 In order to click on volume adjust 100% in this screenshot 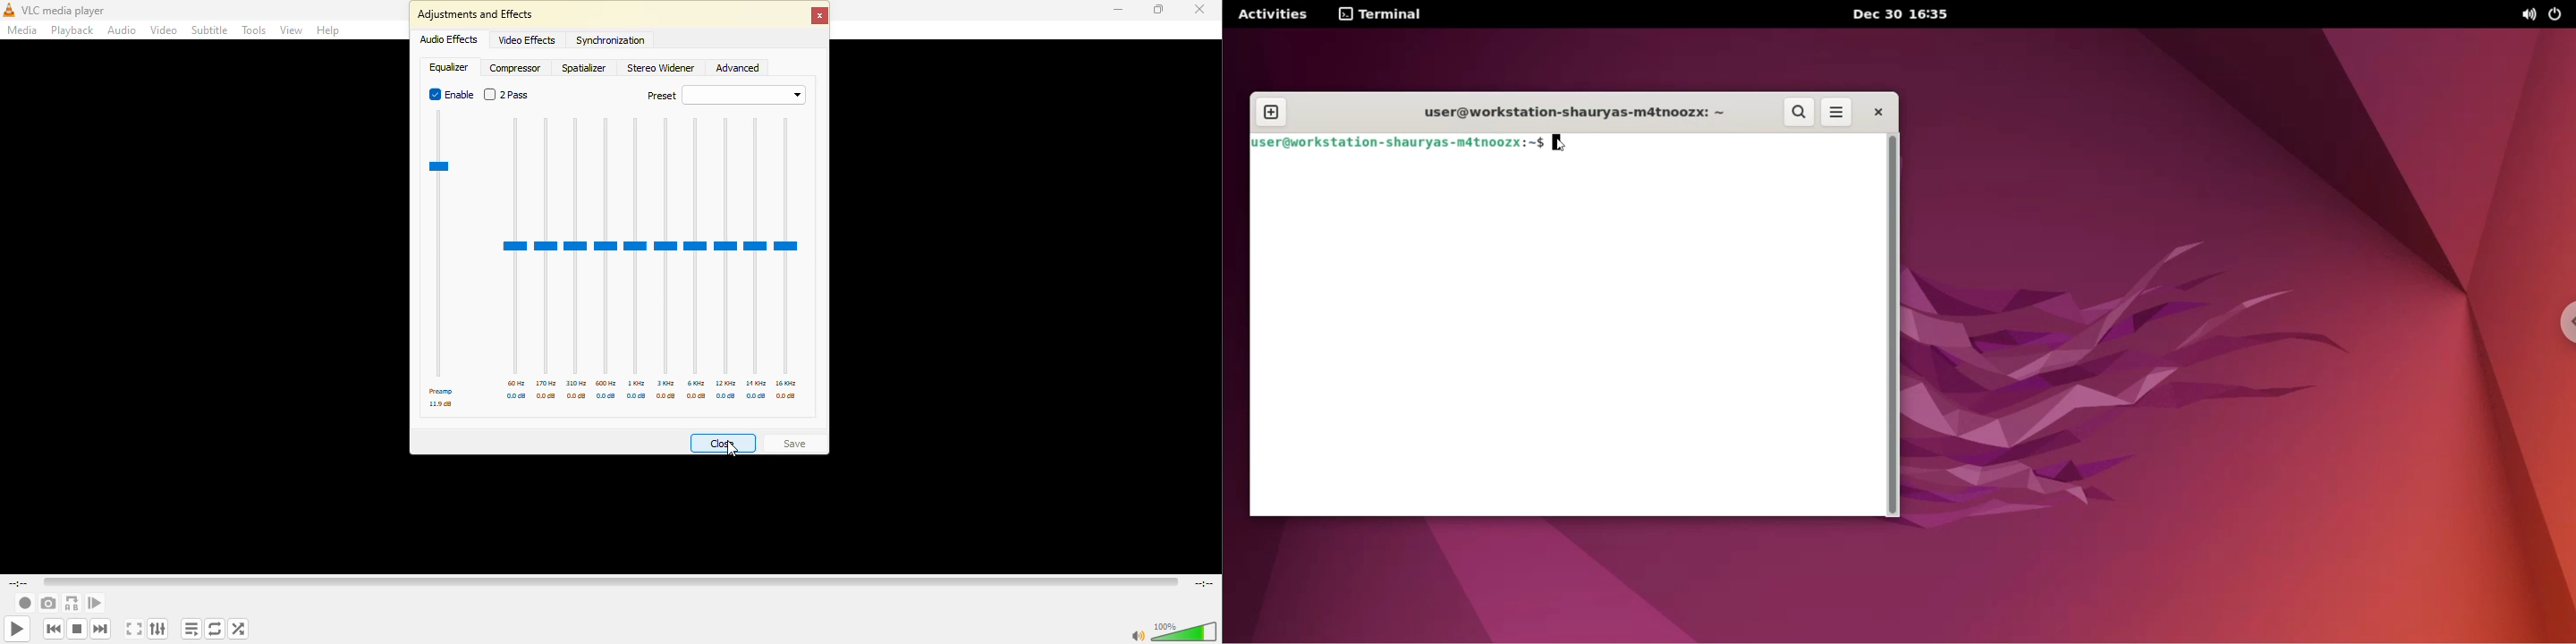, I will do `click(1187, 631)`.